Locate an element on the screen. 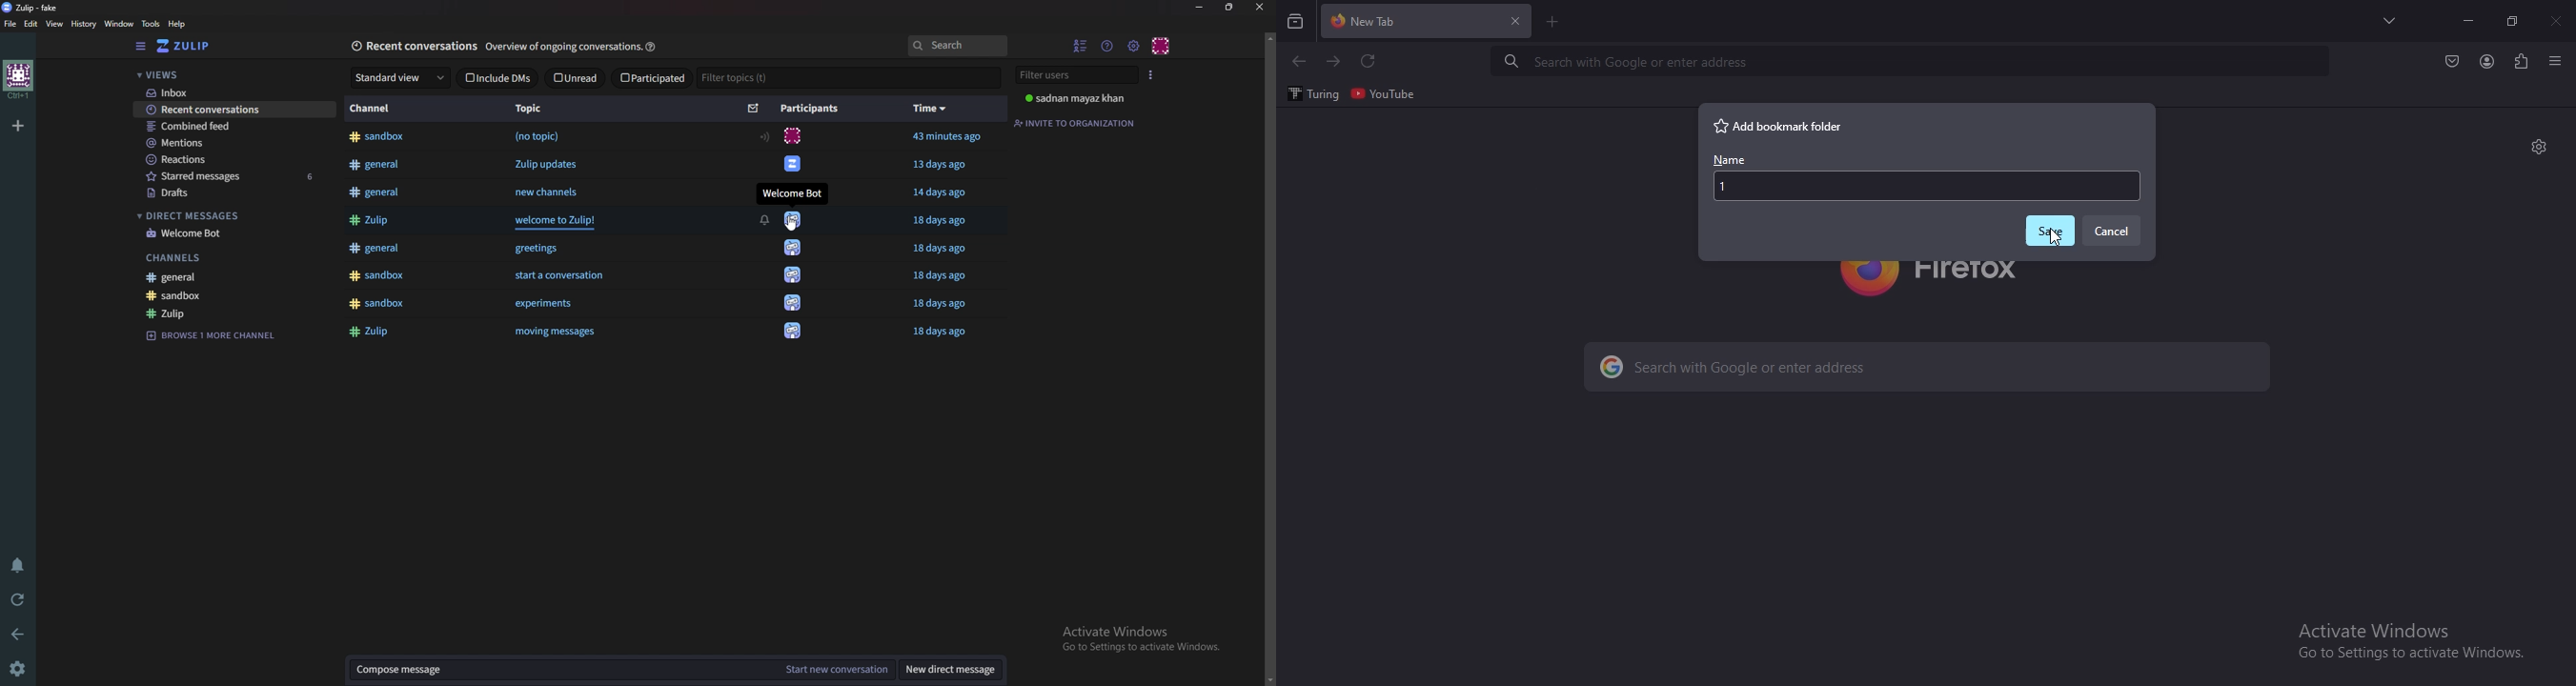 This screenshot has width=2576, height=700. cursor is located at coordinates (796, 225).